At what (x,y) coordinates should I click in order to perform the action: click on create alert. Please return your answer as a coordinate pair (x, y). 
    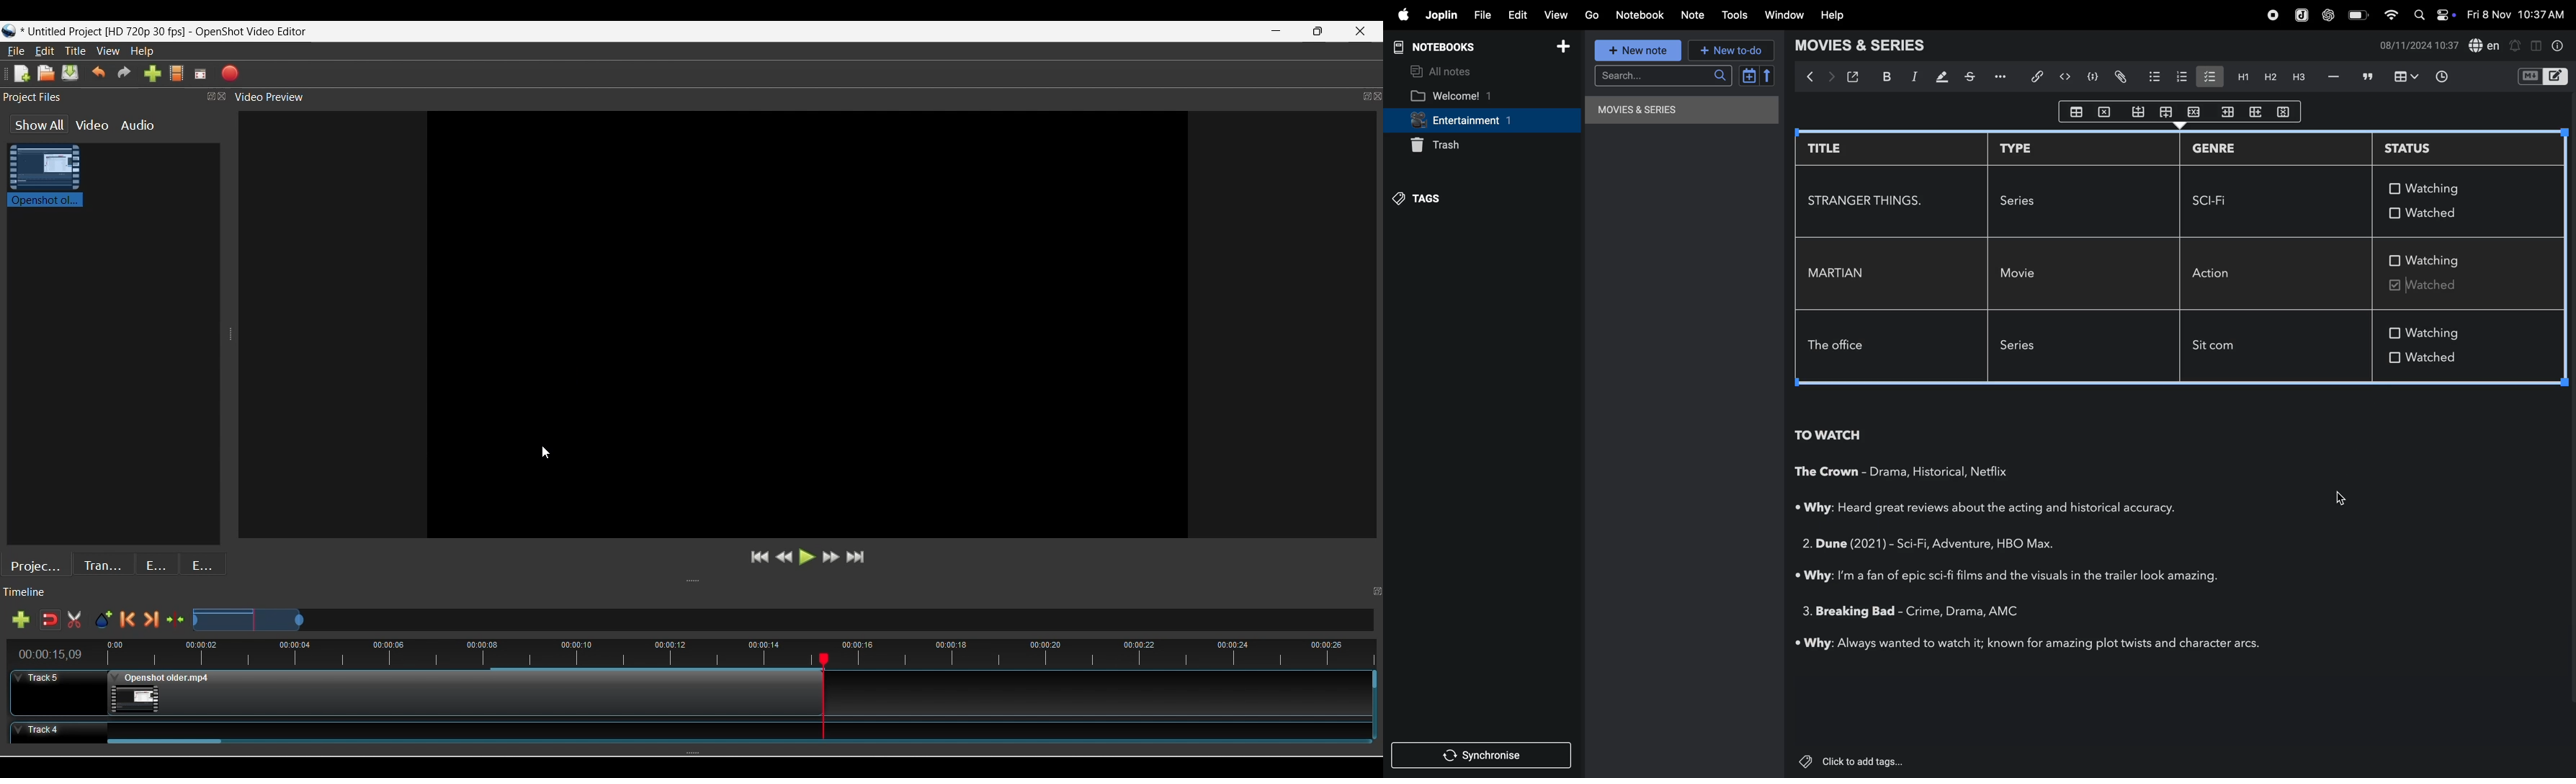
    Looking at the image, I should click on (2517, 44).